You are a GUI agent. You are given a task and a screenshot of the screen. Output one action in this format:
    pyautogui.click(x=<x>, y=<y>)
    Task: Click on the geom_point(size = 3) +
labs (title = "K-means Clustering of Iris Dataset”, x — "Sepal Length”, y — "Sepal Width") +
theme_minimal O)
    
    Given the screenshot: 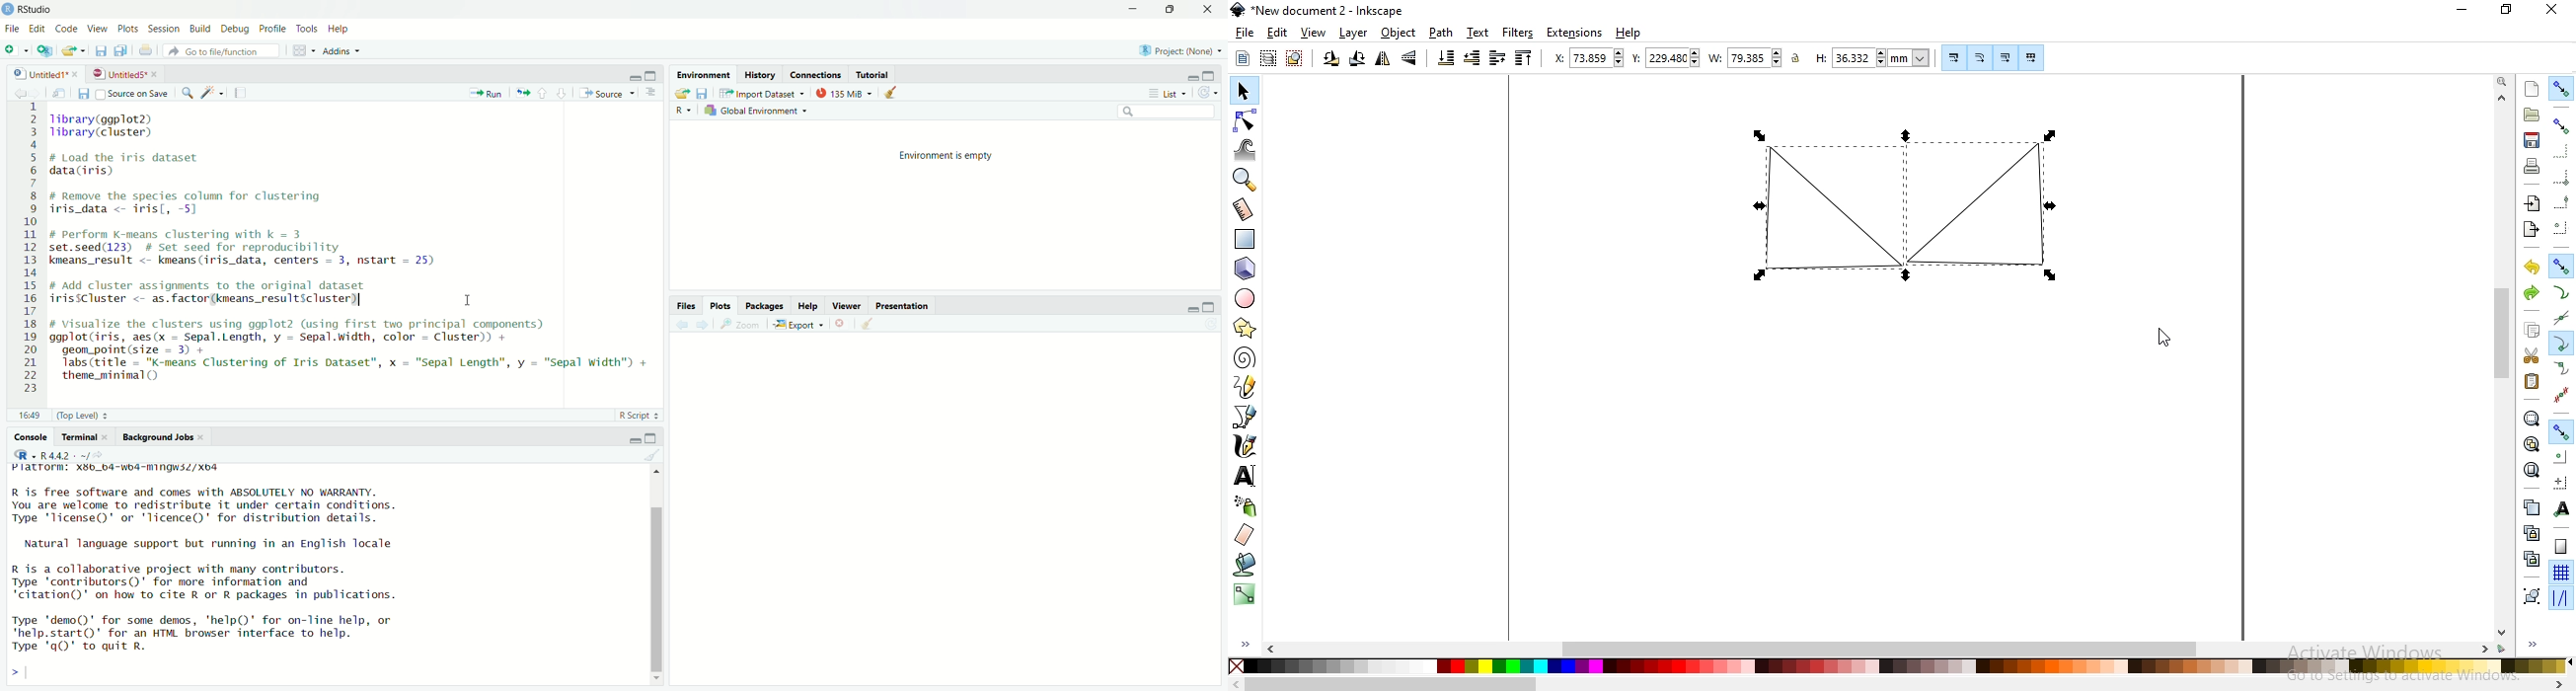 What is the action you would take?
    pyautogui.click(x=361, y=364)
    